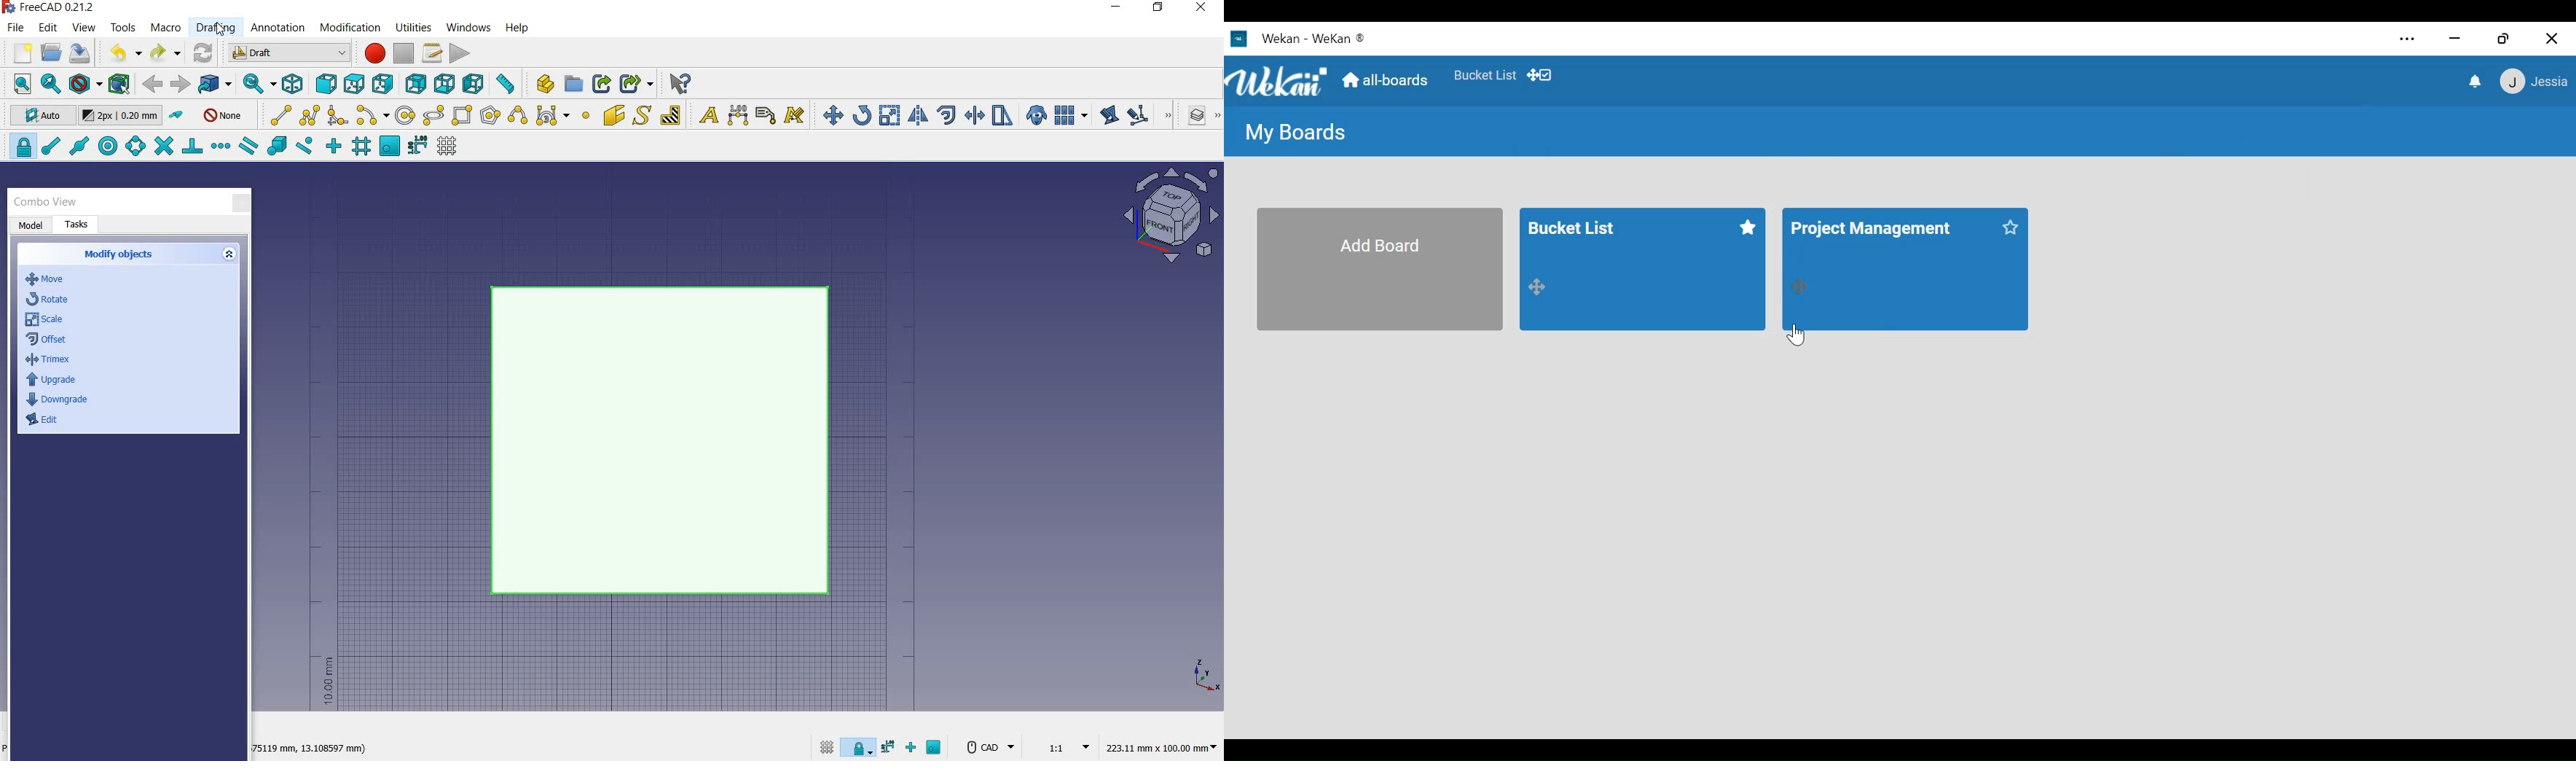 The height and width of the screenshot is (784, 2576). What do you see at coordinates (52, 7) in the screenshot?
I see `system name` at bounding box center [52, 7].